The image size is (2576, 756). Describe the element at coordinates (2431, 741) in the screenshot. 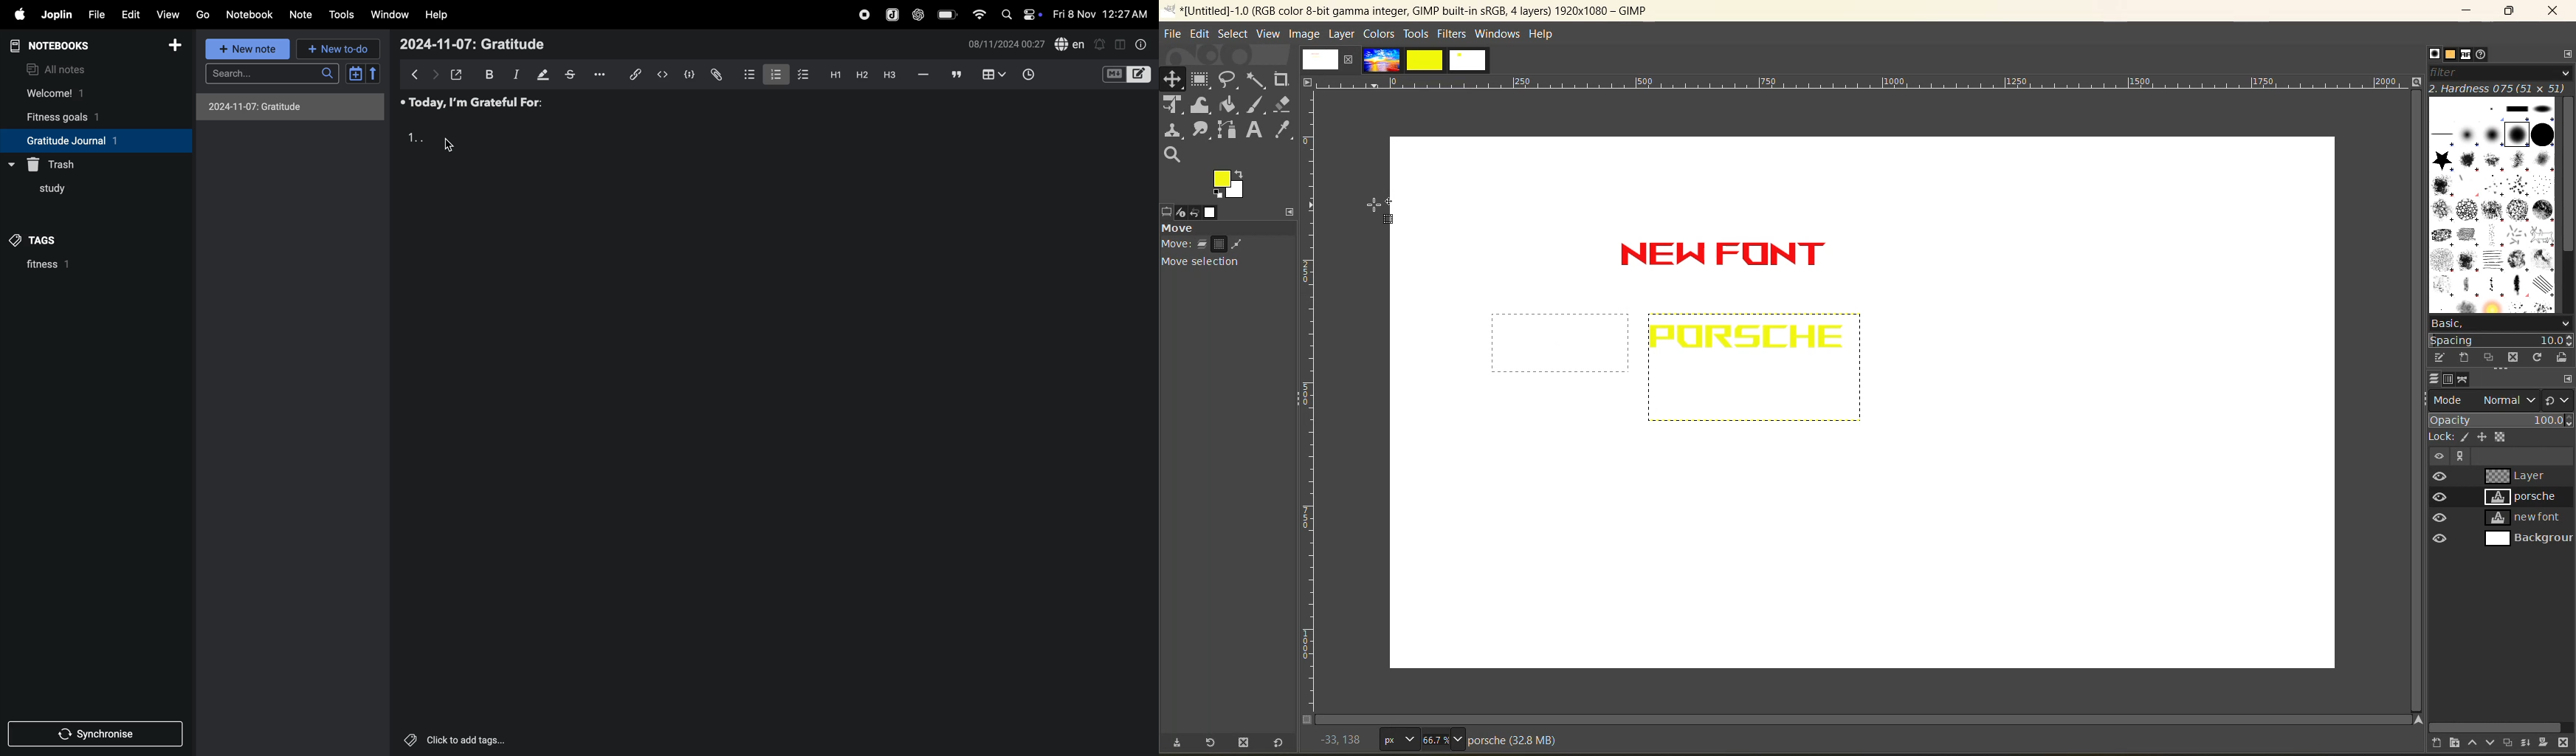

I see `create a new layer` at that location.